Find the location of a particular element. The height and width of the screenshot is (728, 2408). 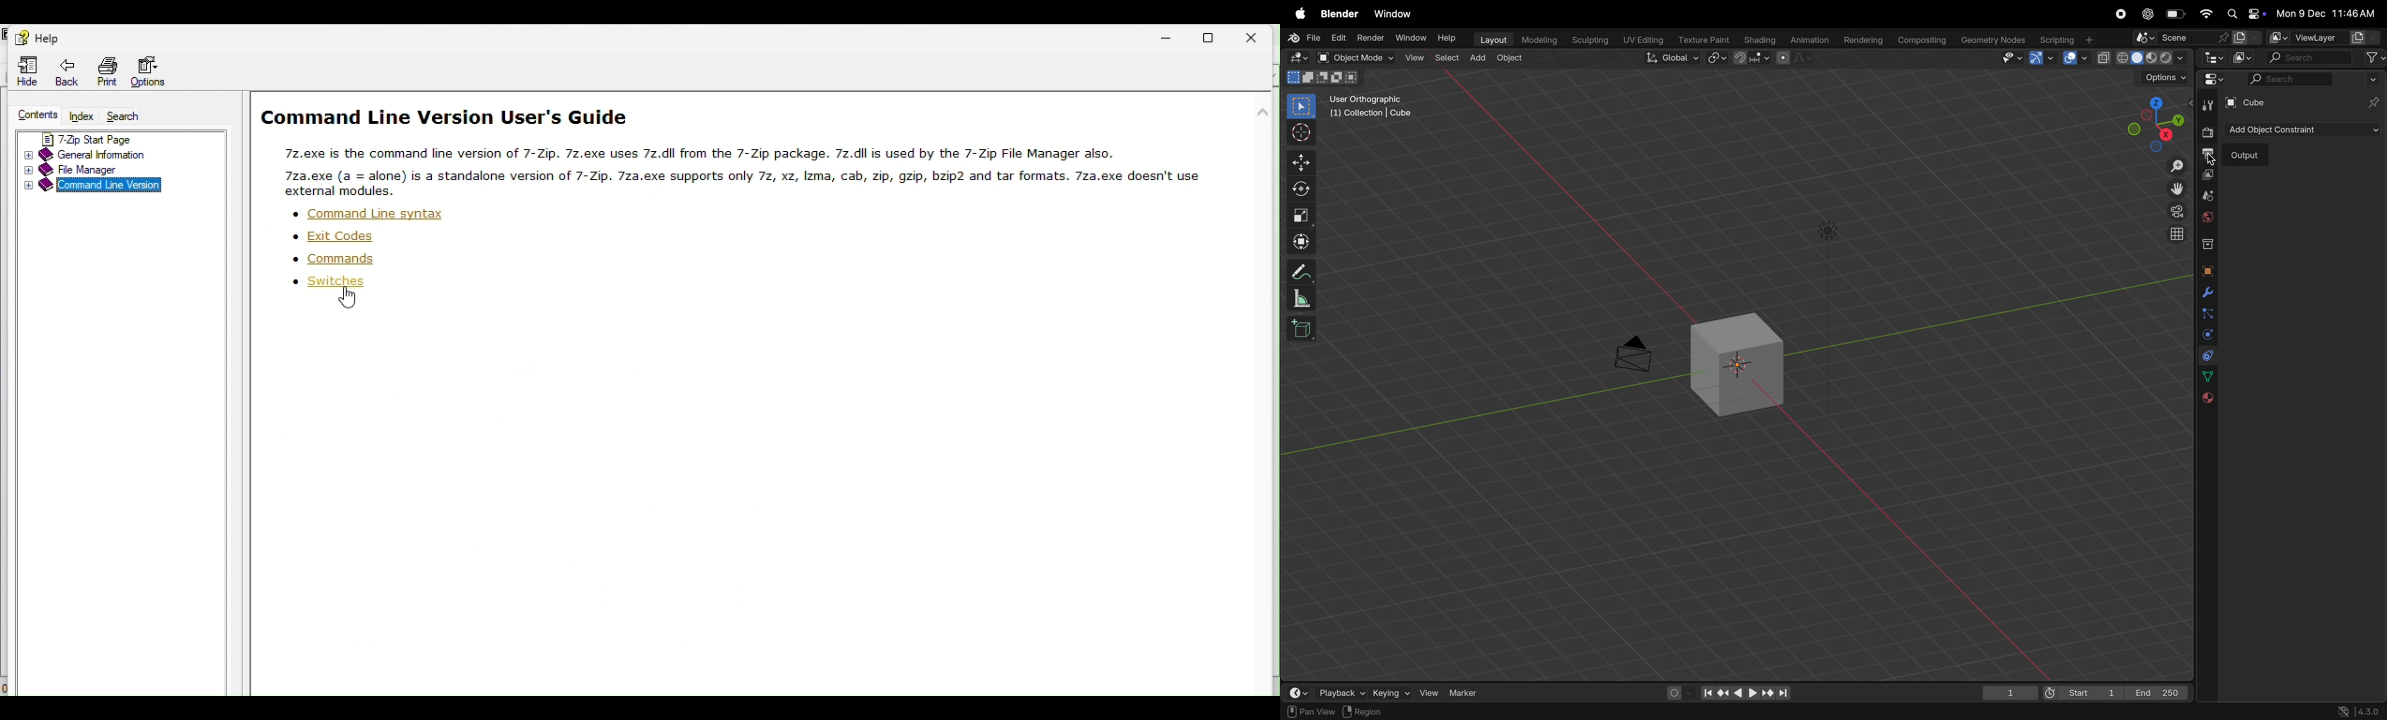

trasform is located at coordinates (1301, 241).